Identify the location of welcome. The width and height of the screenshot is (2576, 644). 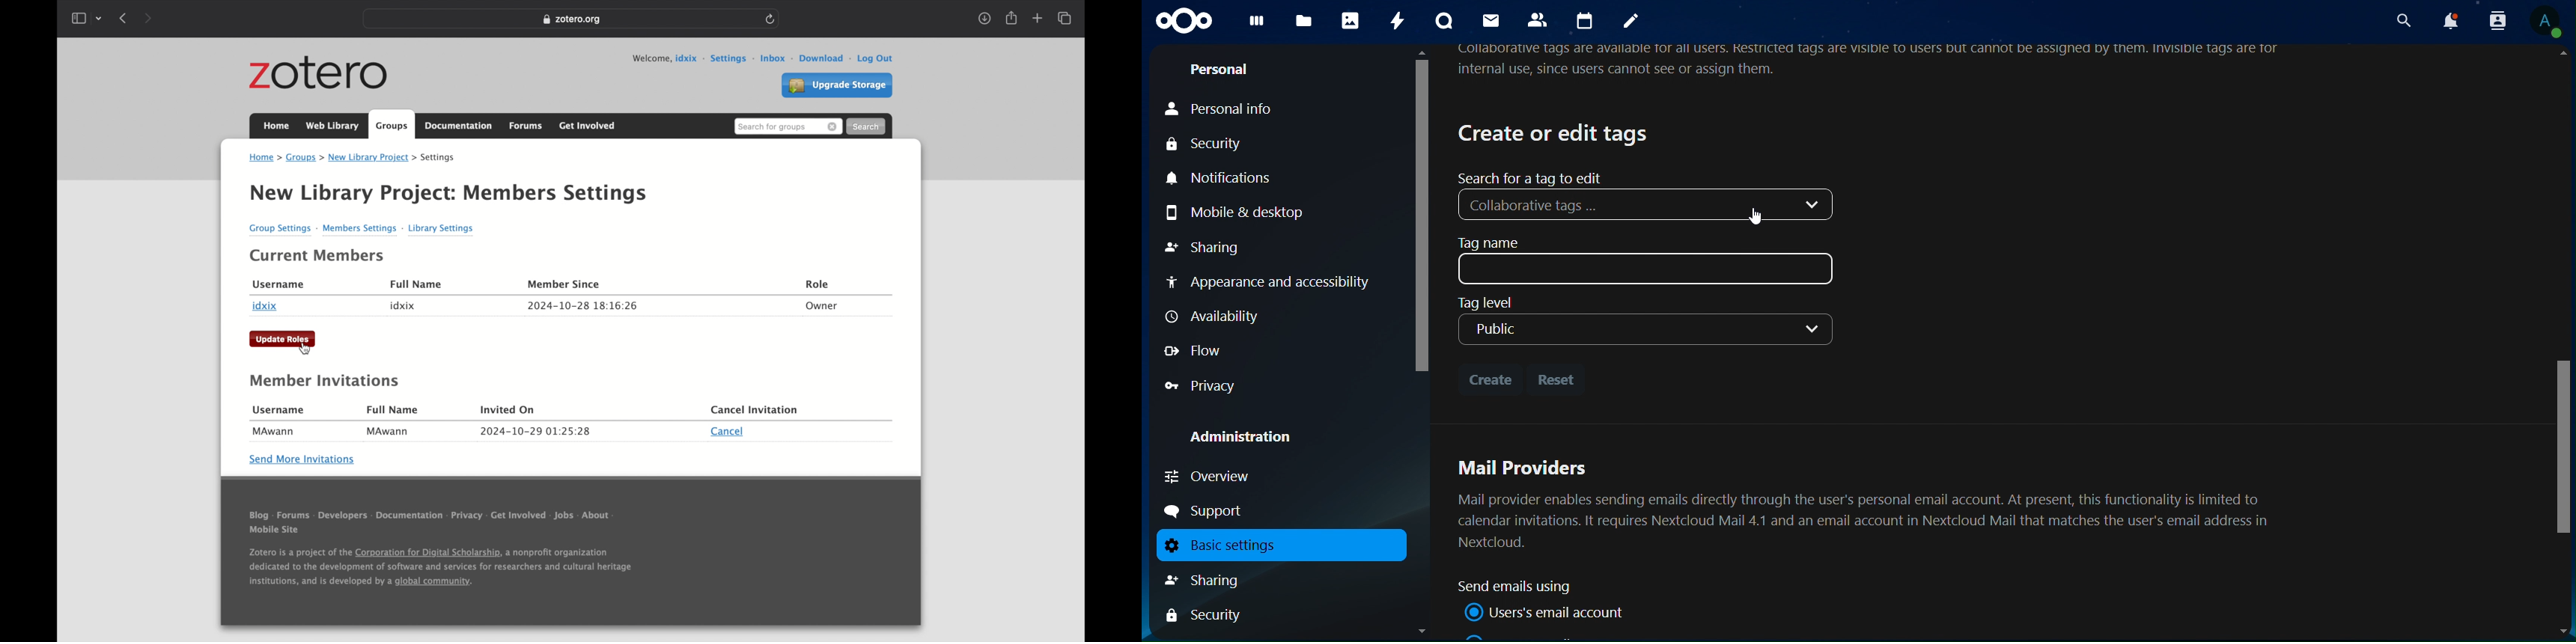
(651, 58).